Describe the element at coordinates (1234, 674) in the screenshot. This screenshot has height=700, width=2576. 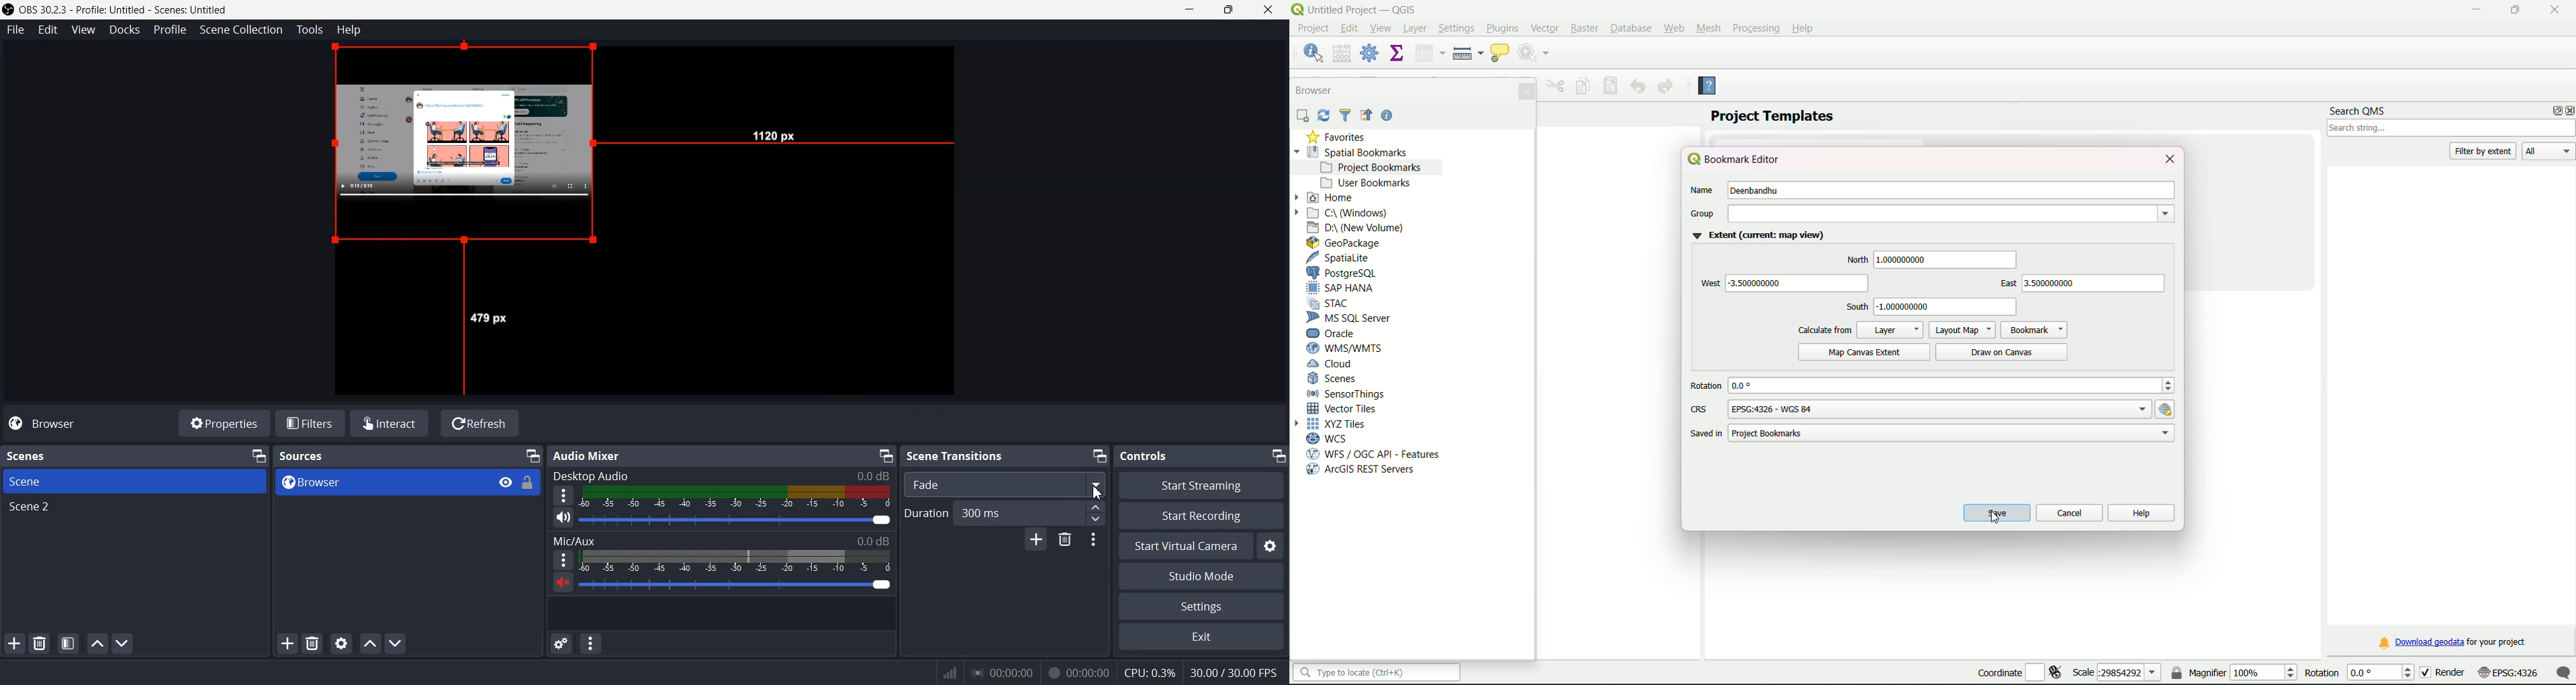
I see `` at that location.